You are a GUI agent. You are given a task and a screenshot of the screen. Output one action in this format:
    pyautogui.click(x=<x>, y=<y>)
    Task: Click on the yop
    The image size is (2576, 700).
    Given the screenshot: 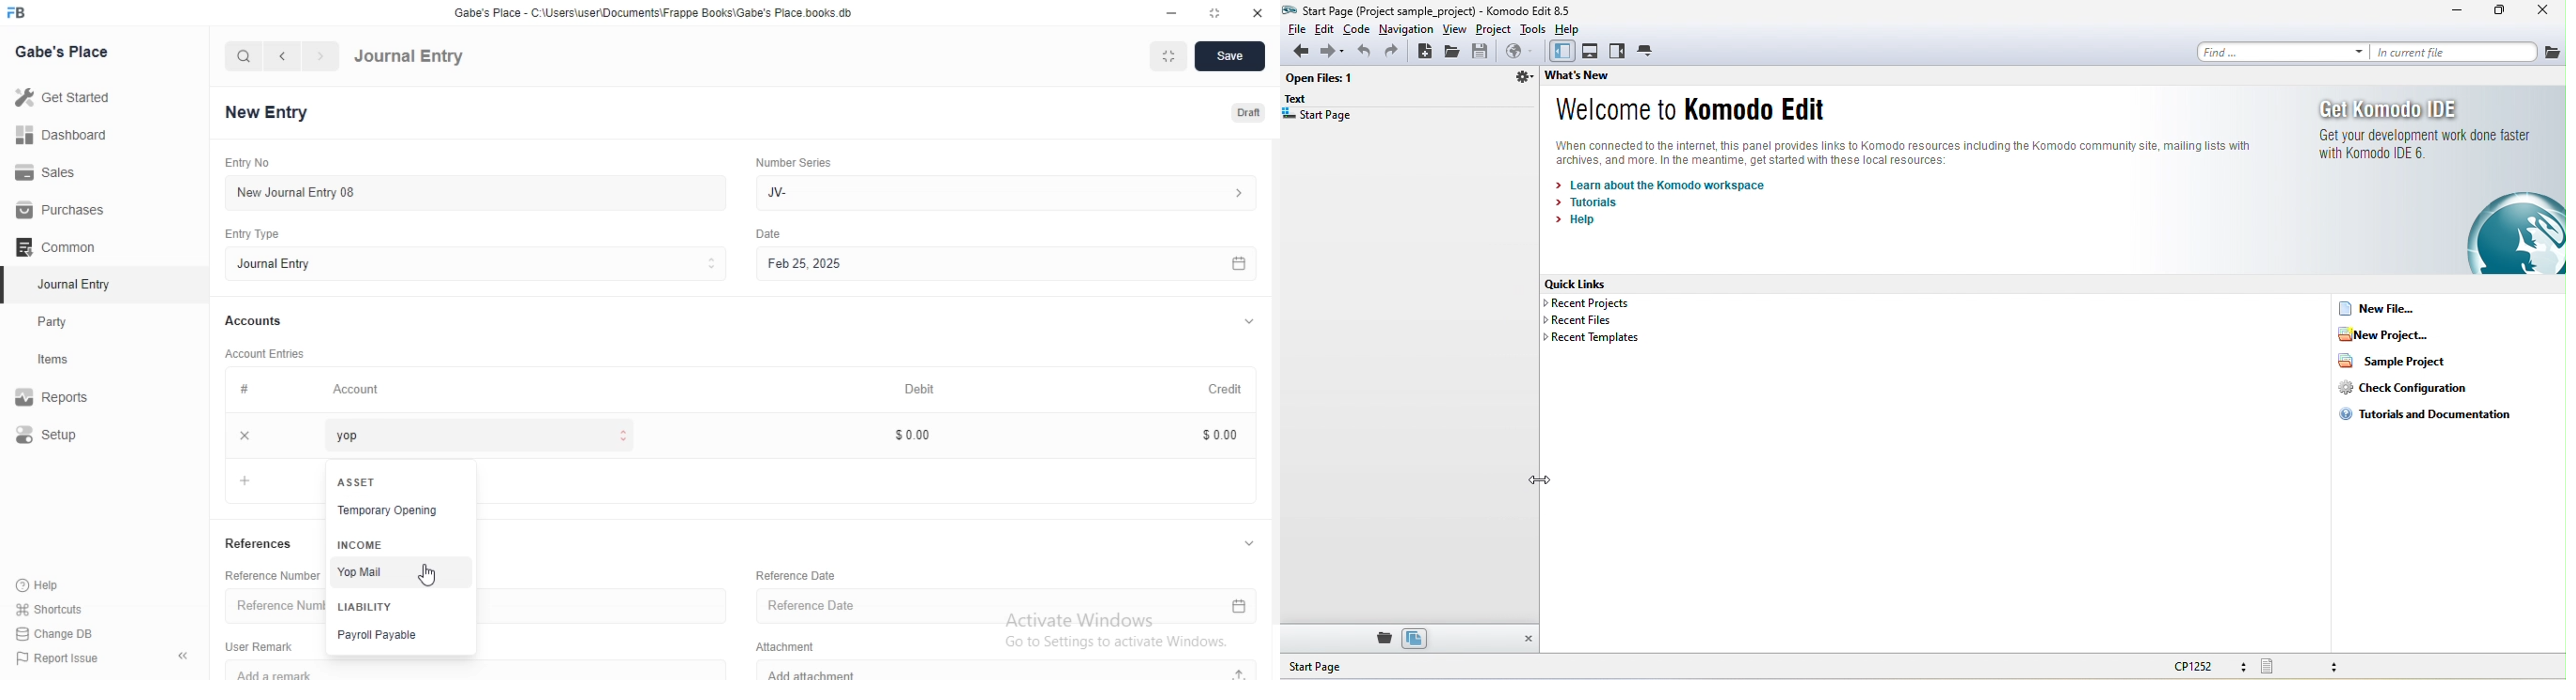 What is the action you would take?
    pyautogui.click(x=473, y=435)
    